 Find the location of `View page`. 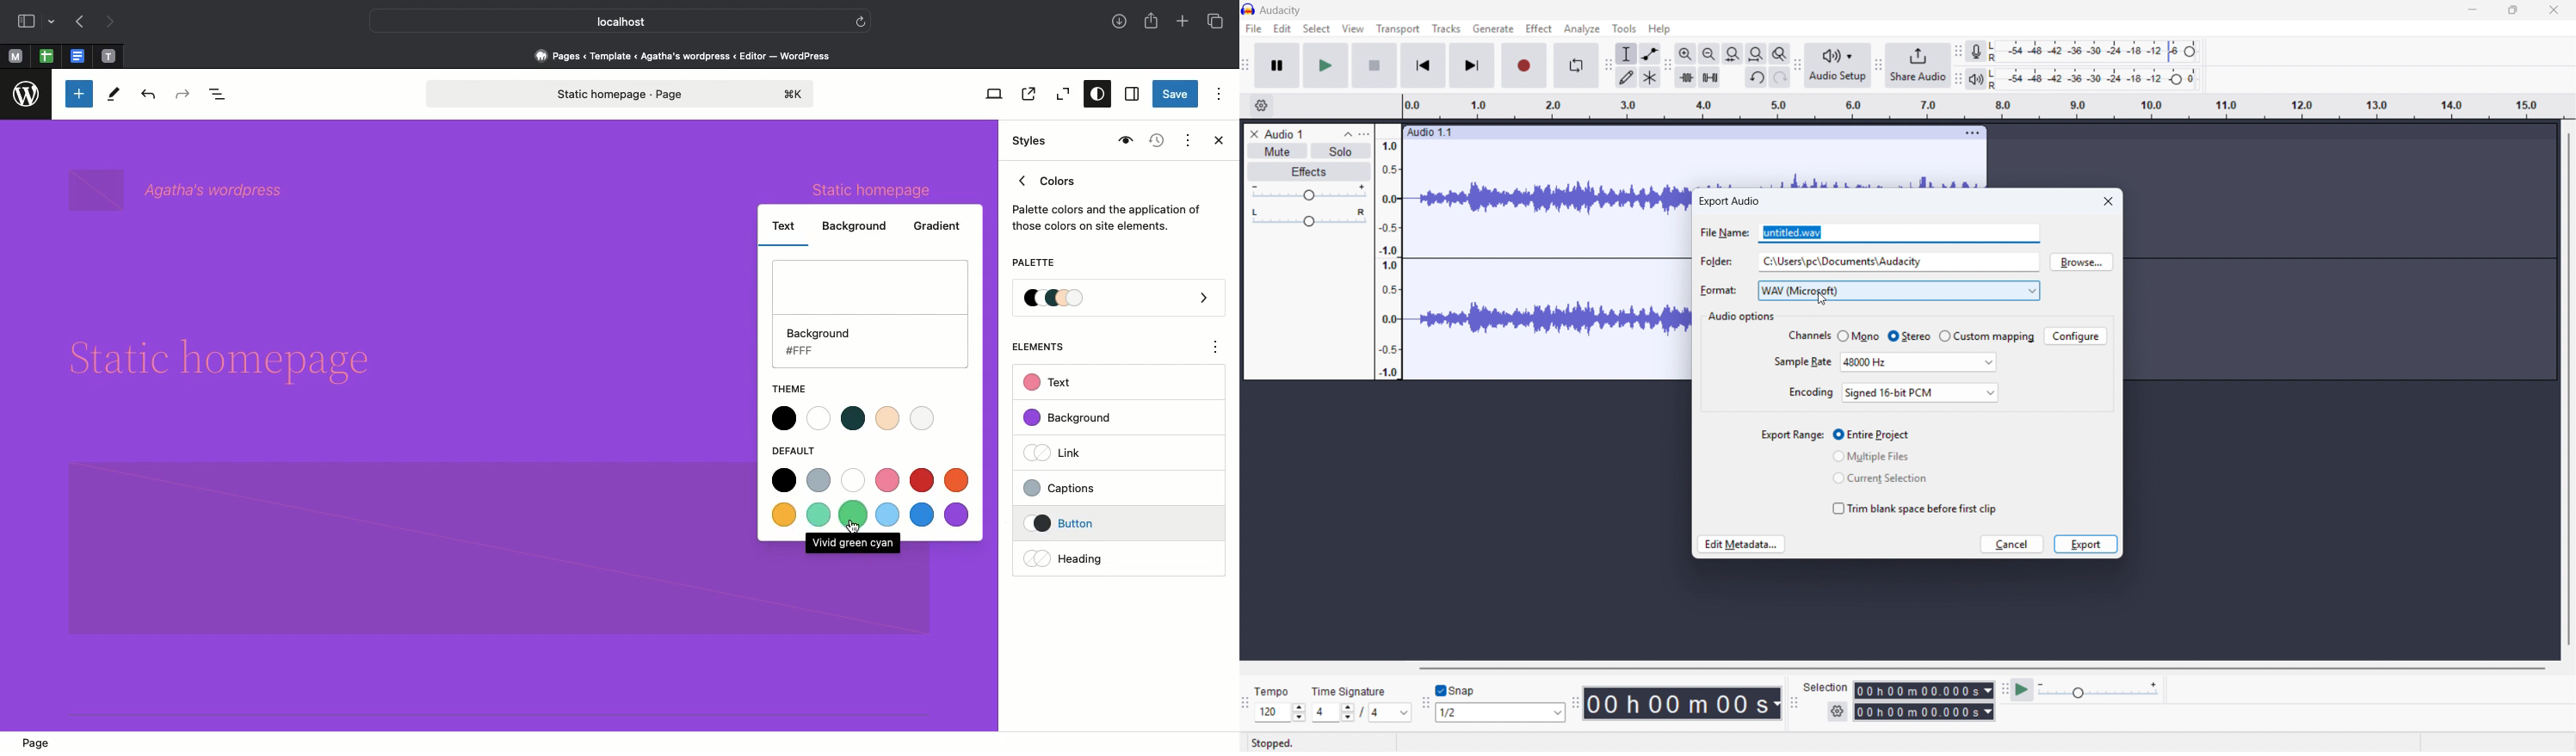

View page is located at coordinates (1027, 94).